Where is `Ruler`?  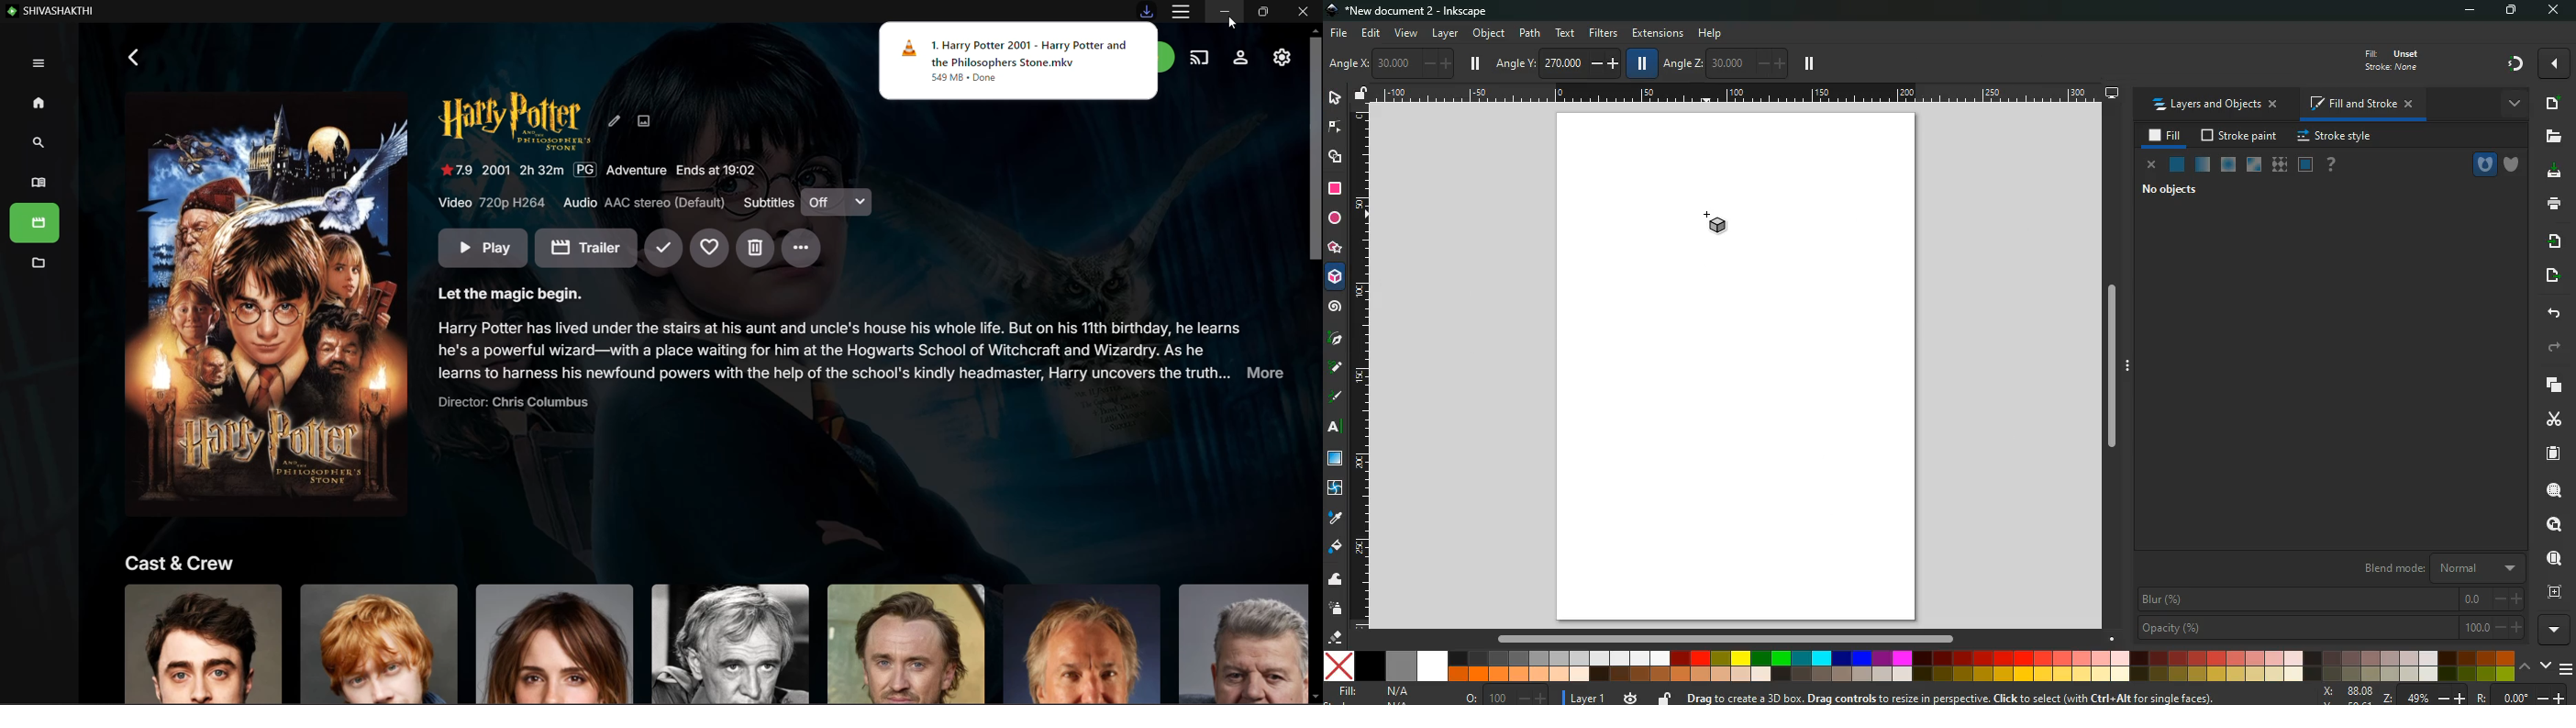 Ruler is located at coordinates (1359, 367).